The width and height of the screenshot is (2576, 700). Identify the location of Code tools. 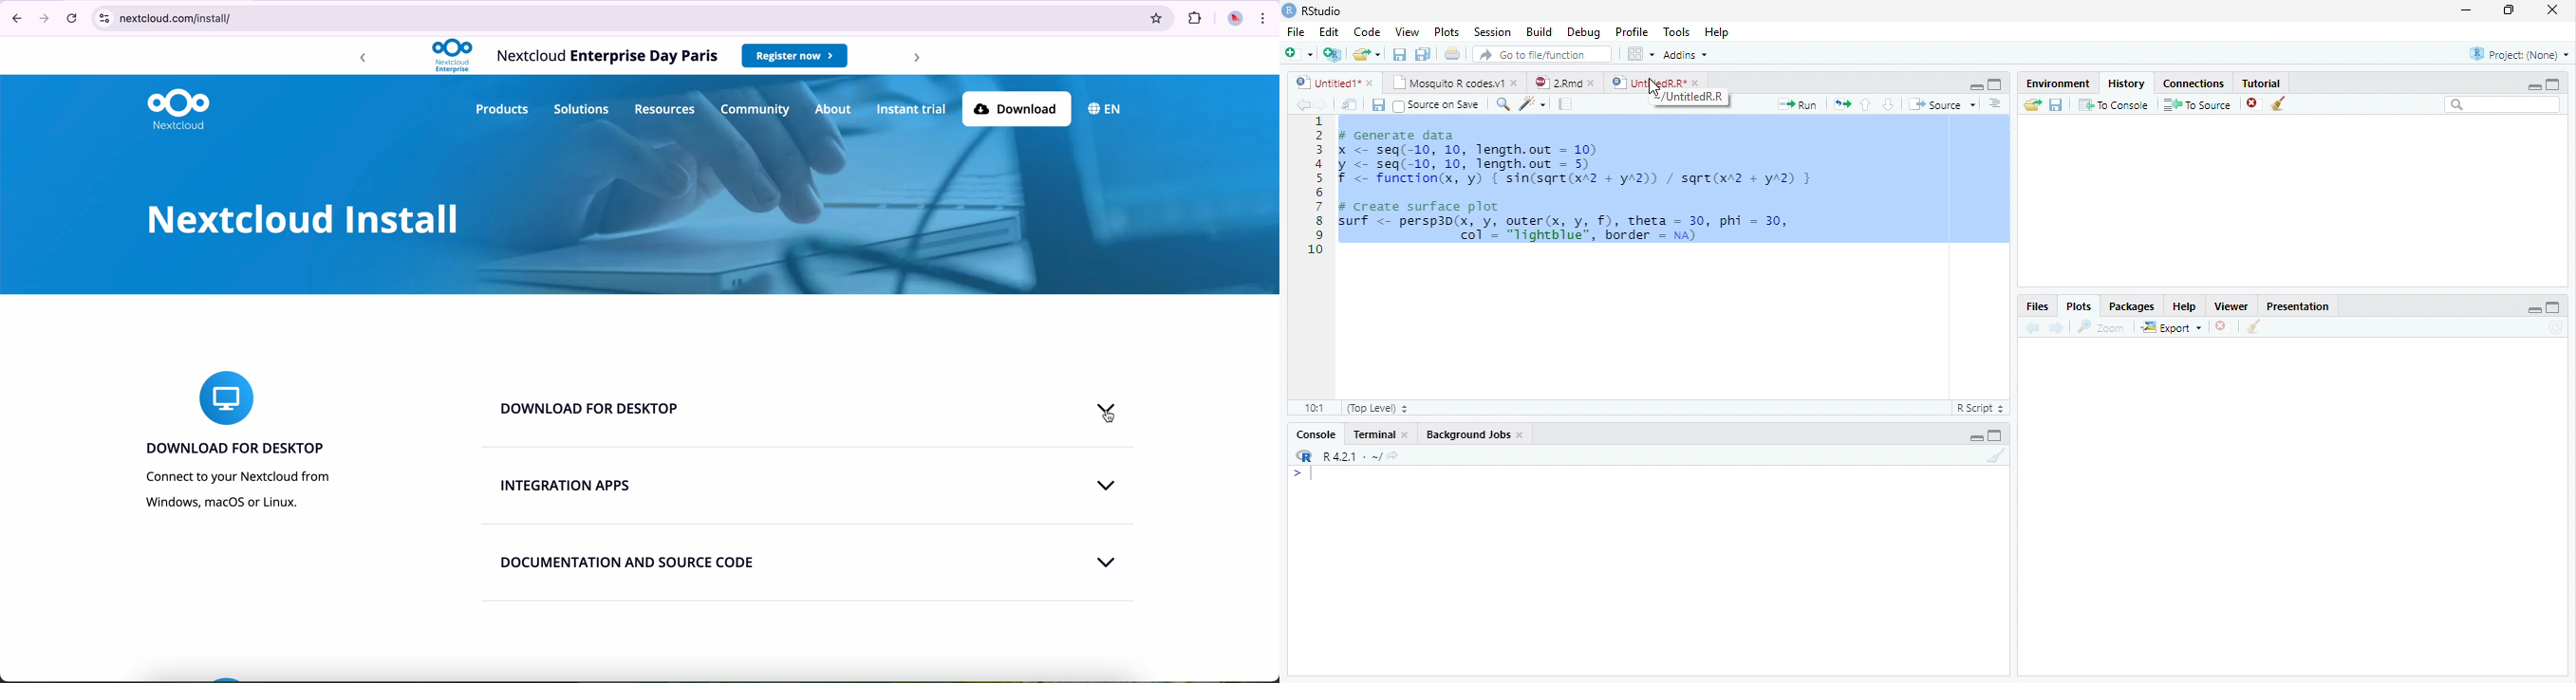
(1533, 103).